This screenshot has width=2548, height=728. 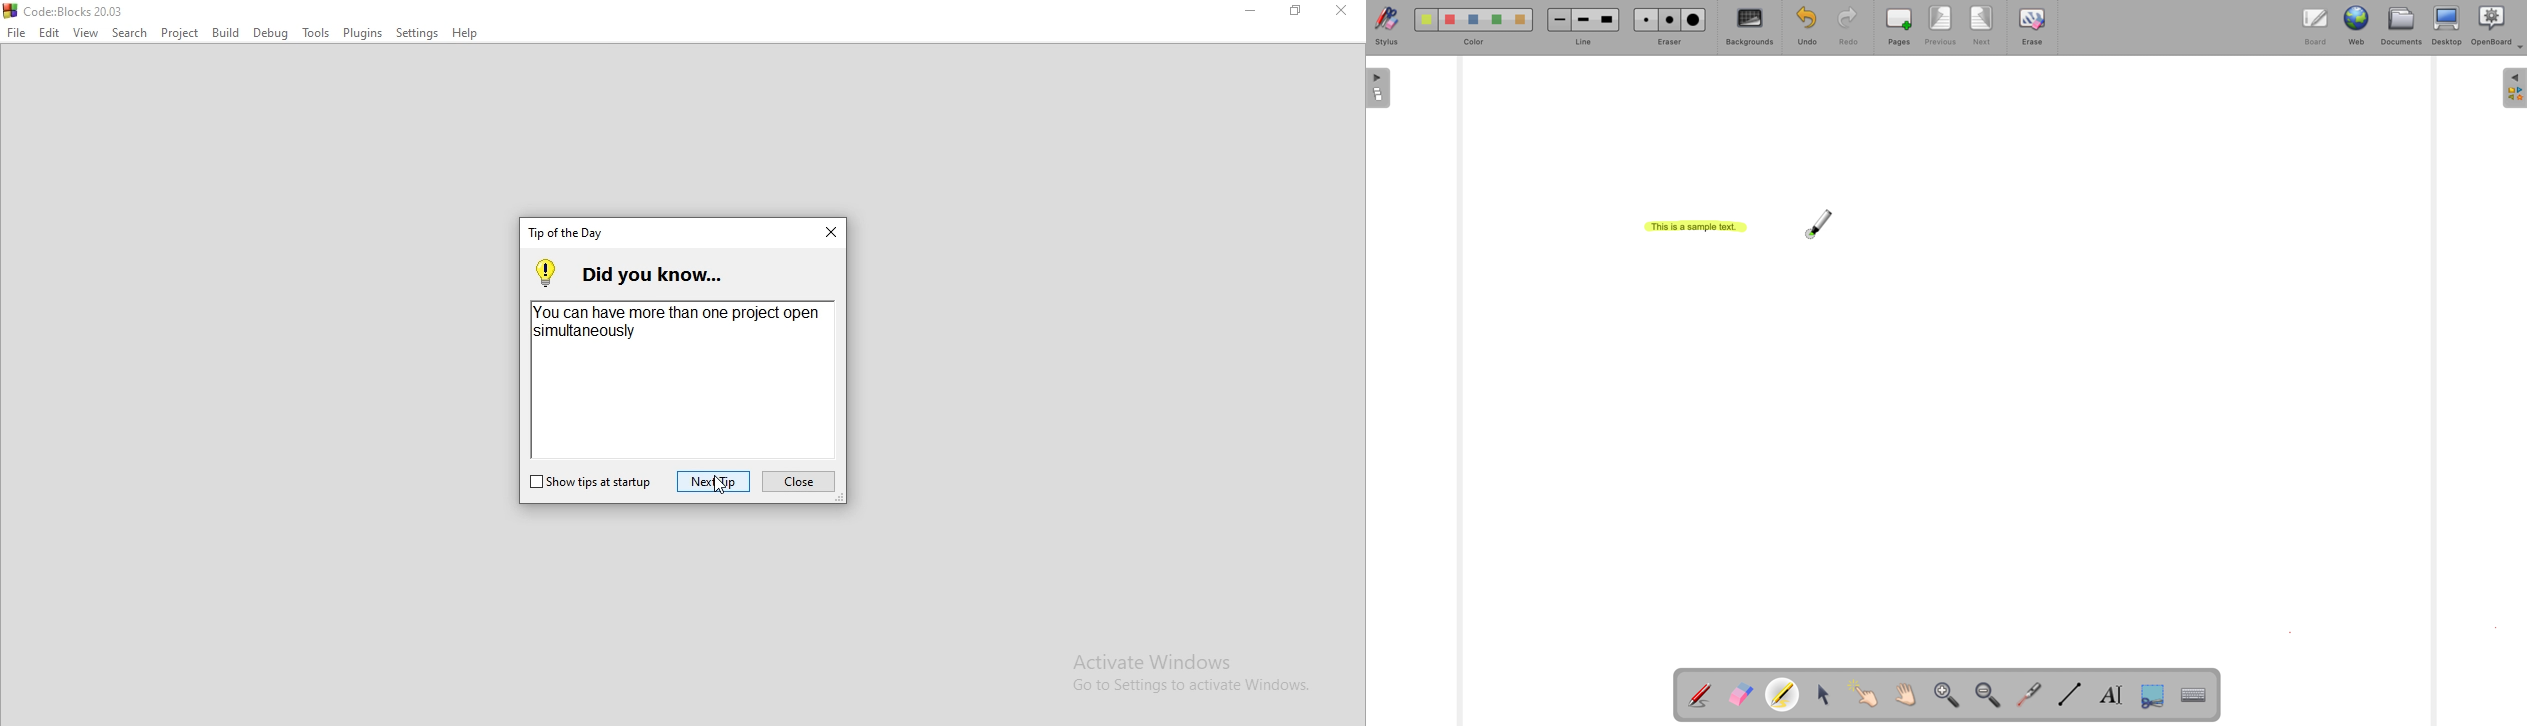 What do you see at coordinates (1870, 692) in the screenshot?
I see `interact with items` at bounding box center [1870, 692].